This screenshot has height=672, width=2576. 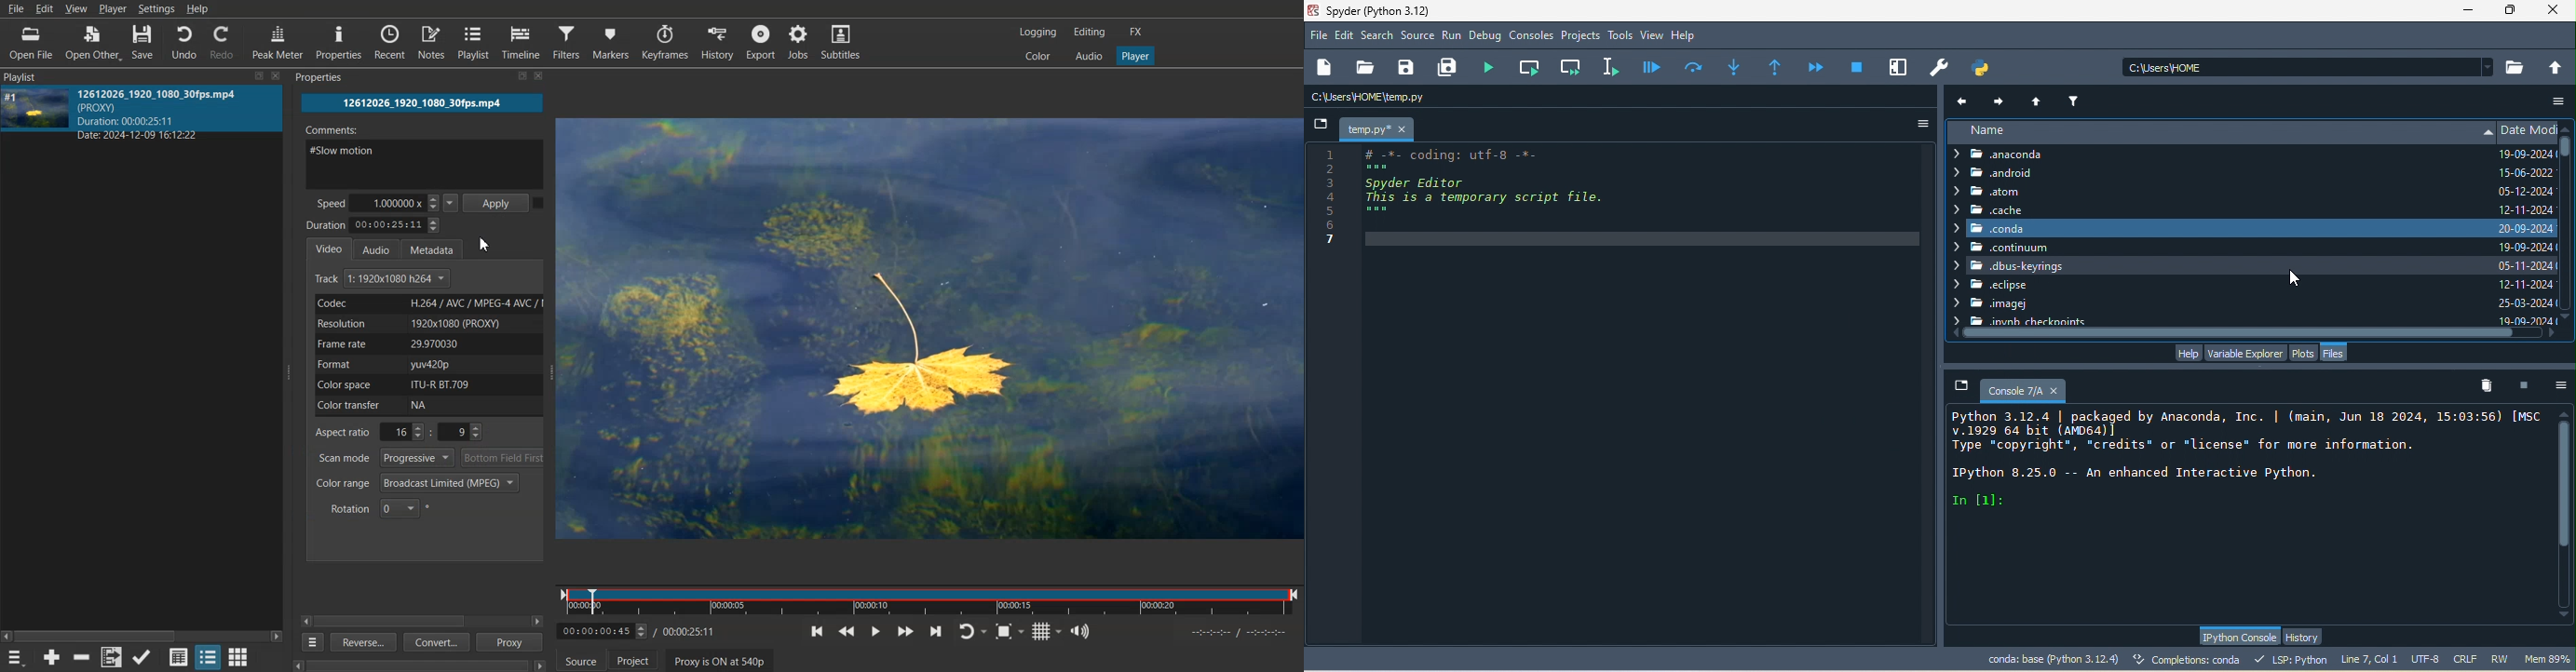 What do you see at coordinates (1421, 98) in the screenshot?
I see `c\users\home` at bounding box center [1421, 98].